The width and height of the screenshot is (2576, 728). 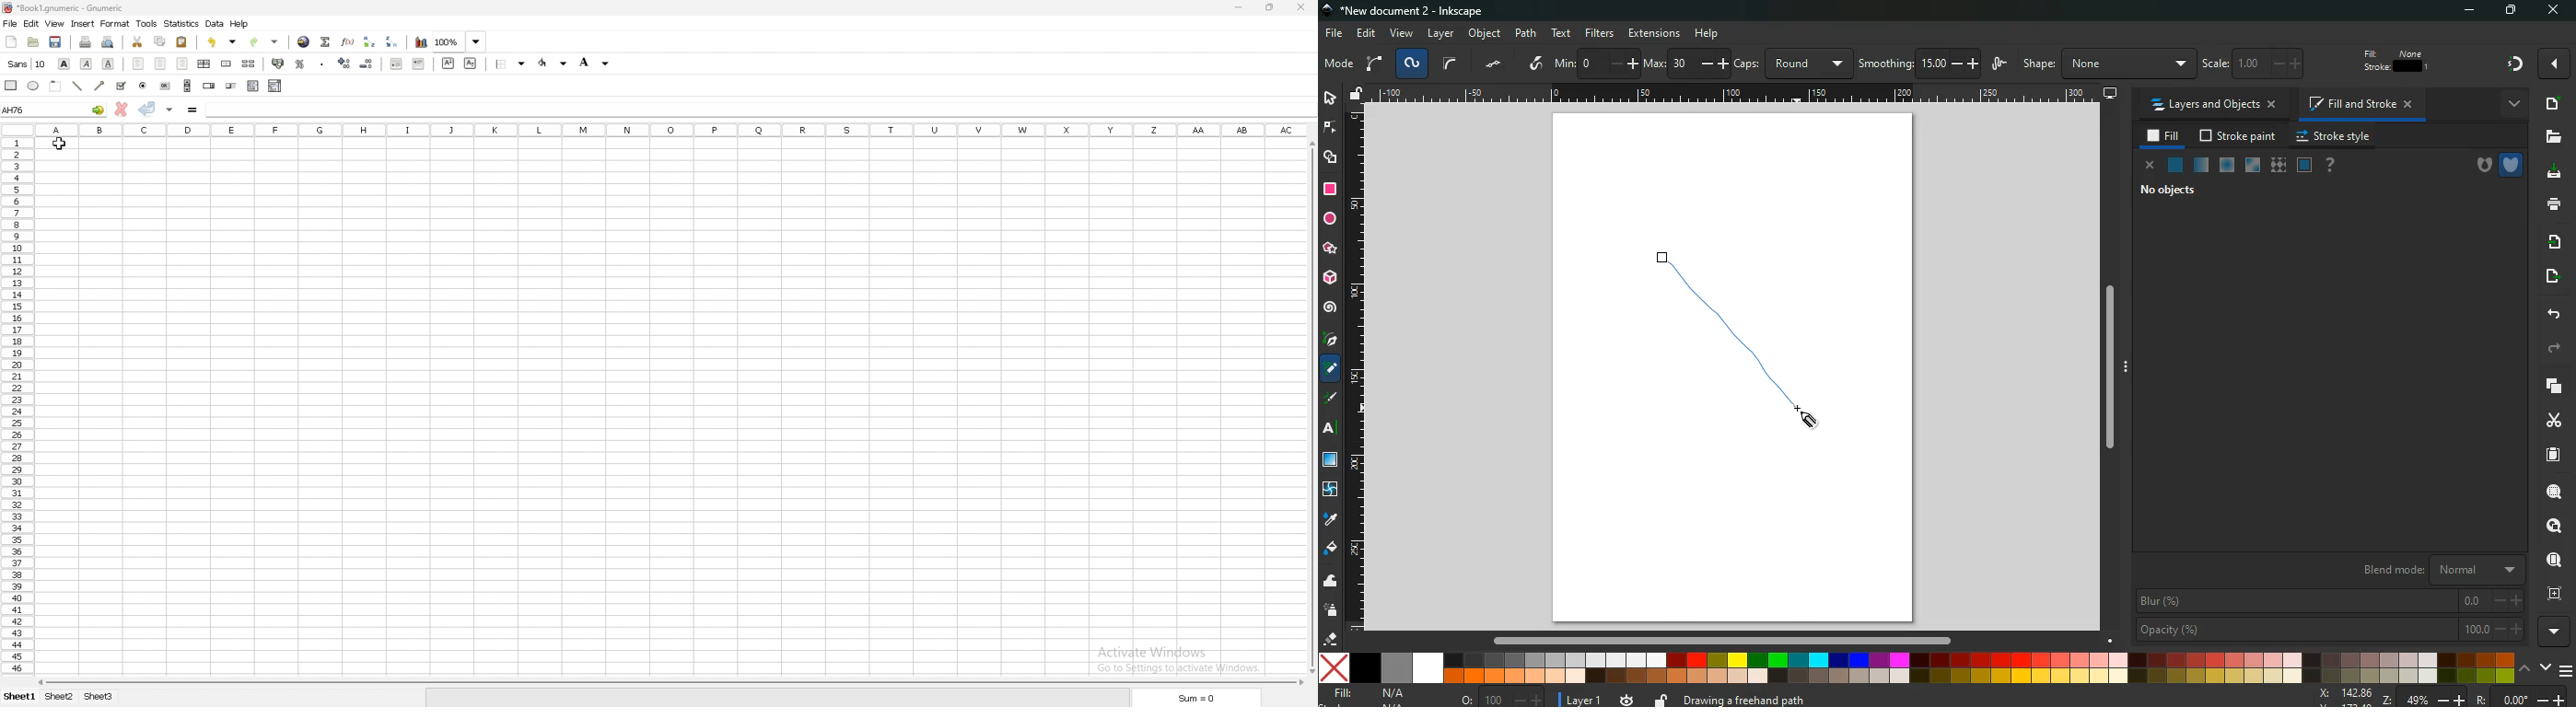 What do you see at coordinates (2252, 166) in the screenshot?
I see `window` at bounding box center [2252, 166].